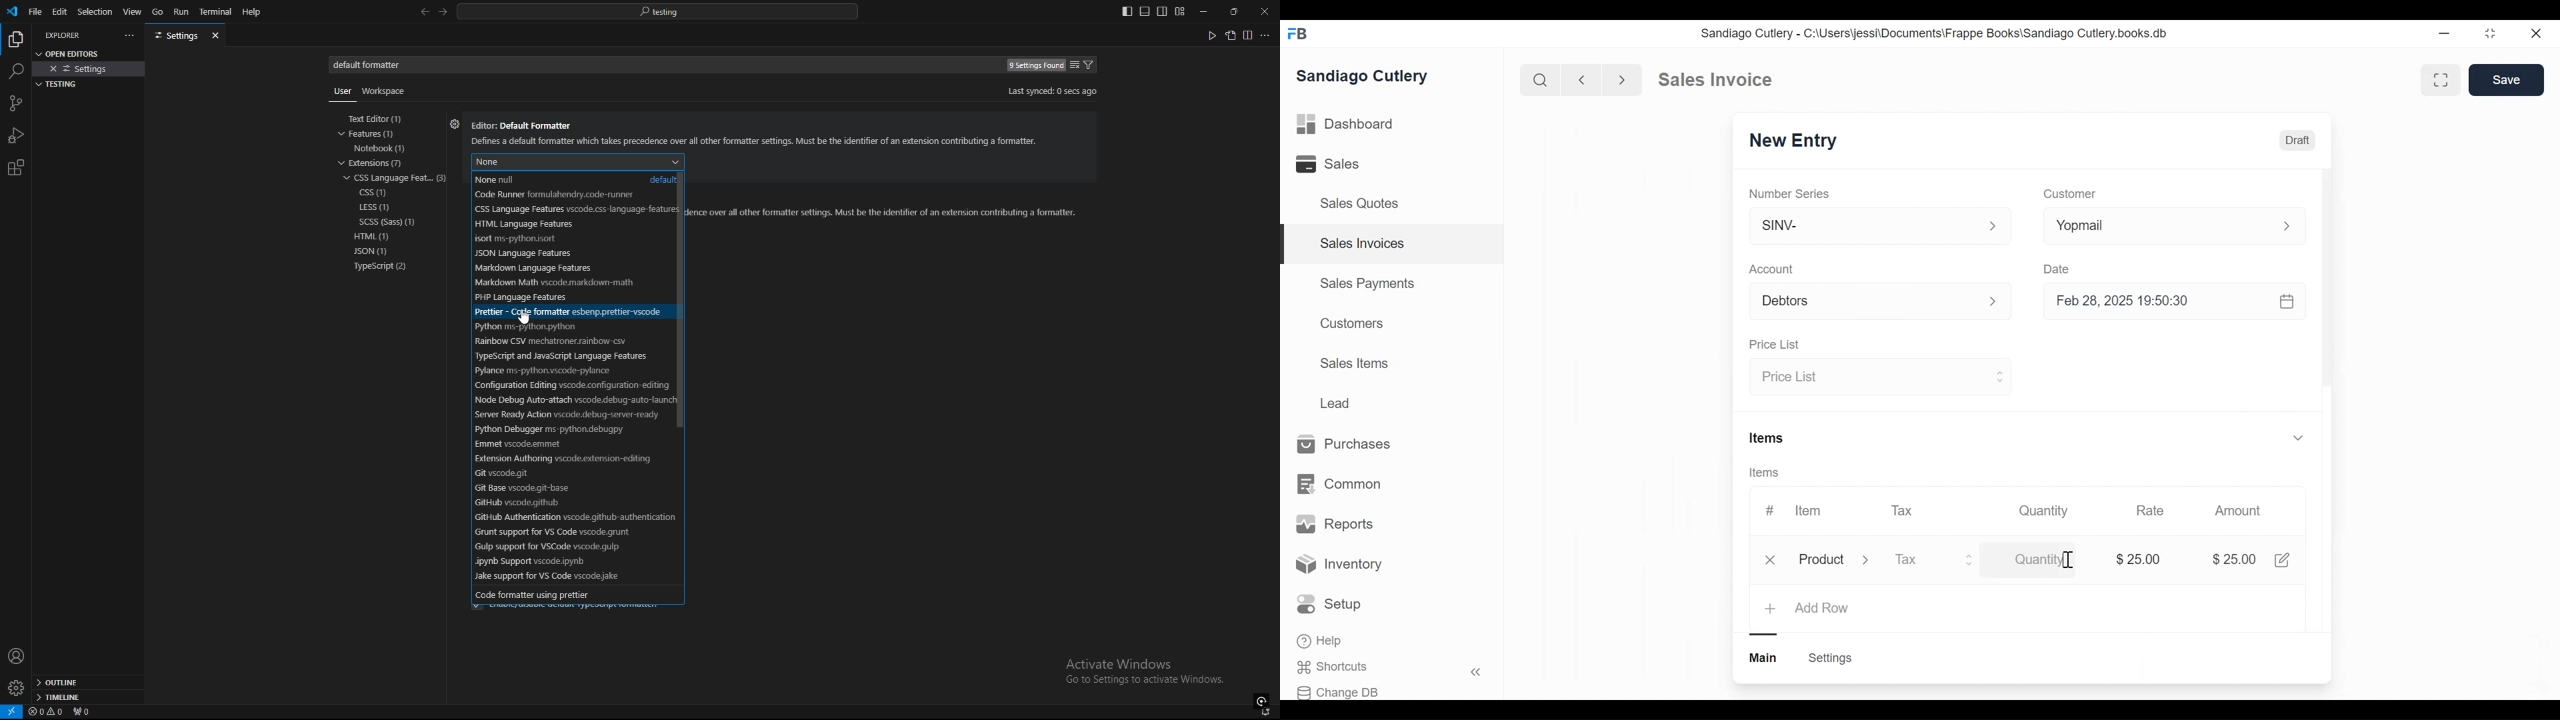 Image resolution: width=2576 pixels, height=728 pixels. What do you see at coordinates (1772, 269) in the screenshot?
I see `Account` at bounding box center [1772, 269].